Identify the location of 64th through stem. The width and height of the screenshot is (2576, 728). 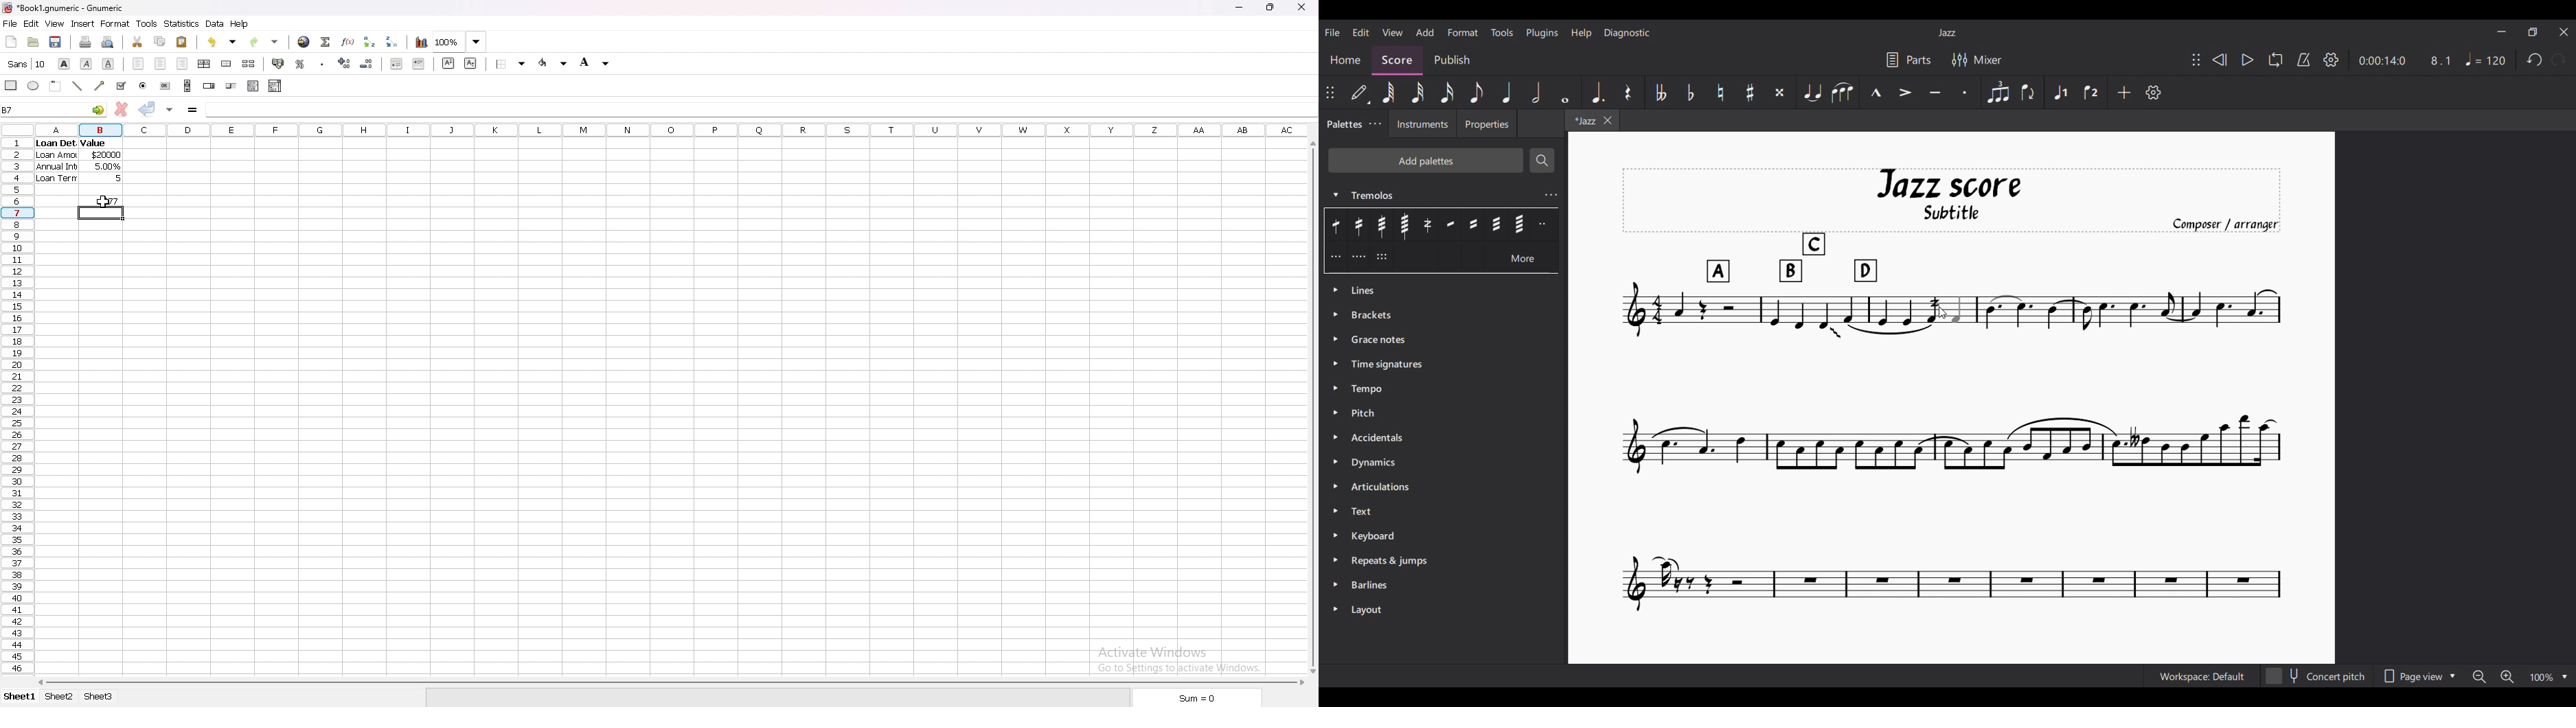
(1404, 225).